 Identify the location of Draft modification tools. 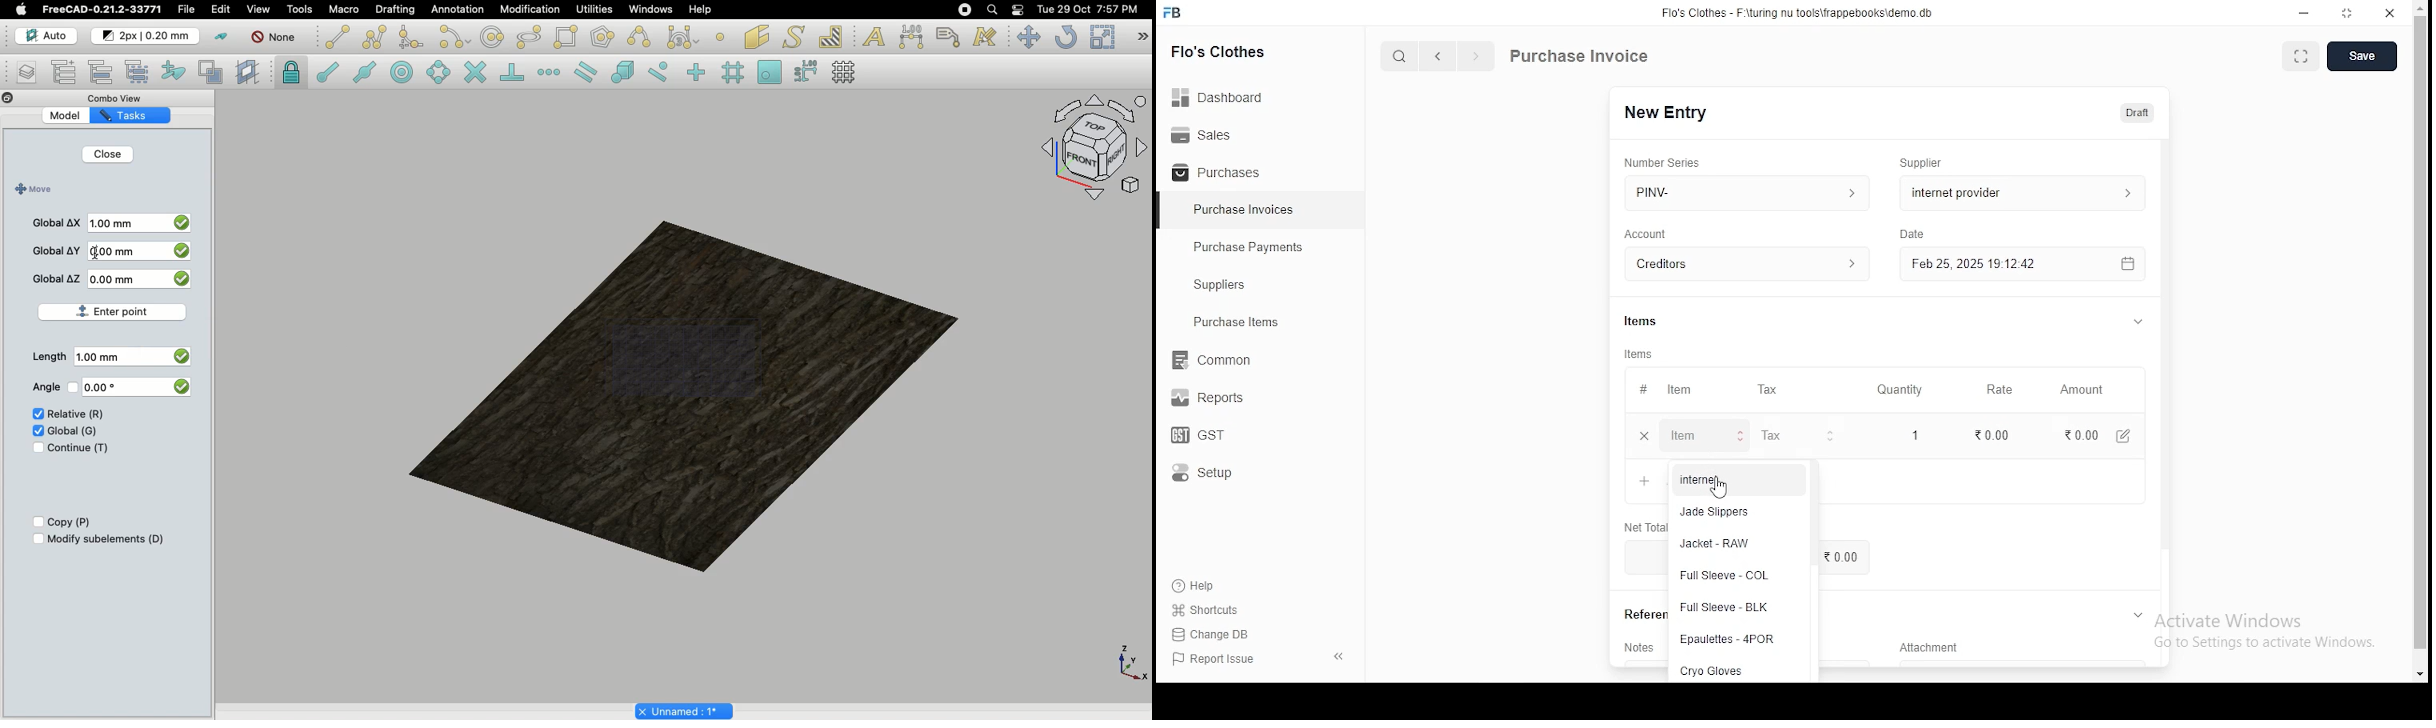
(1142, 38).